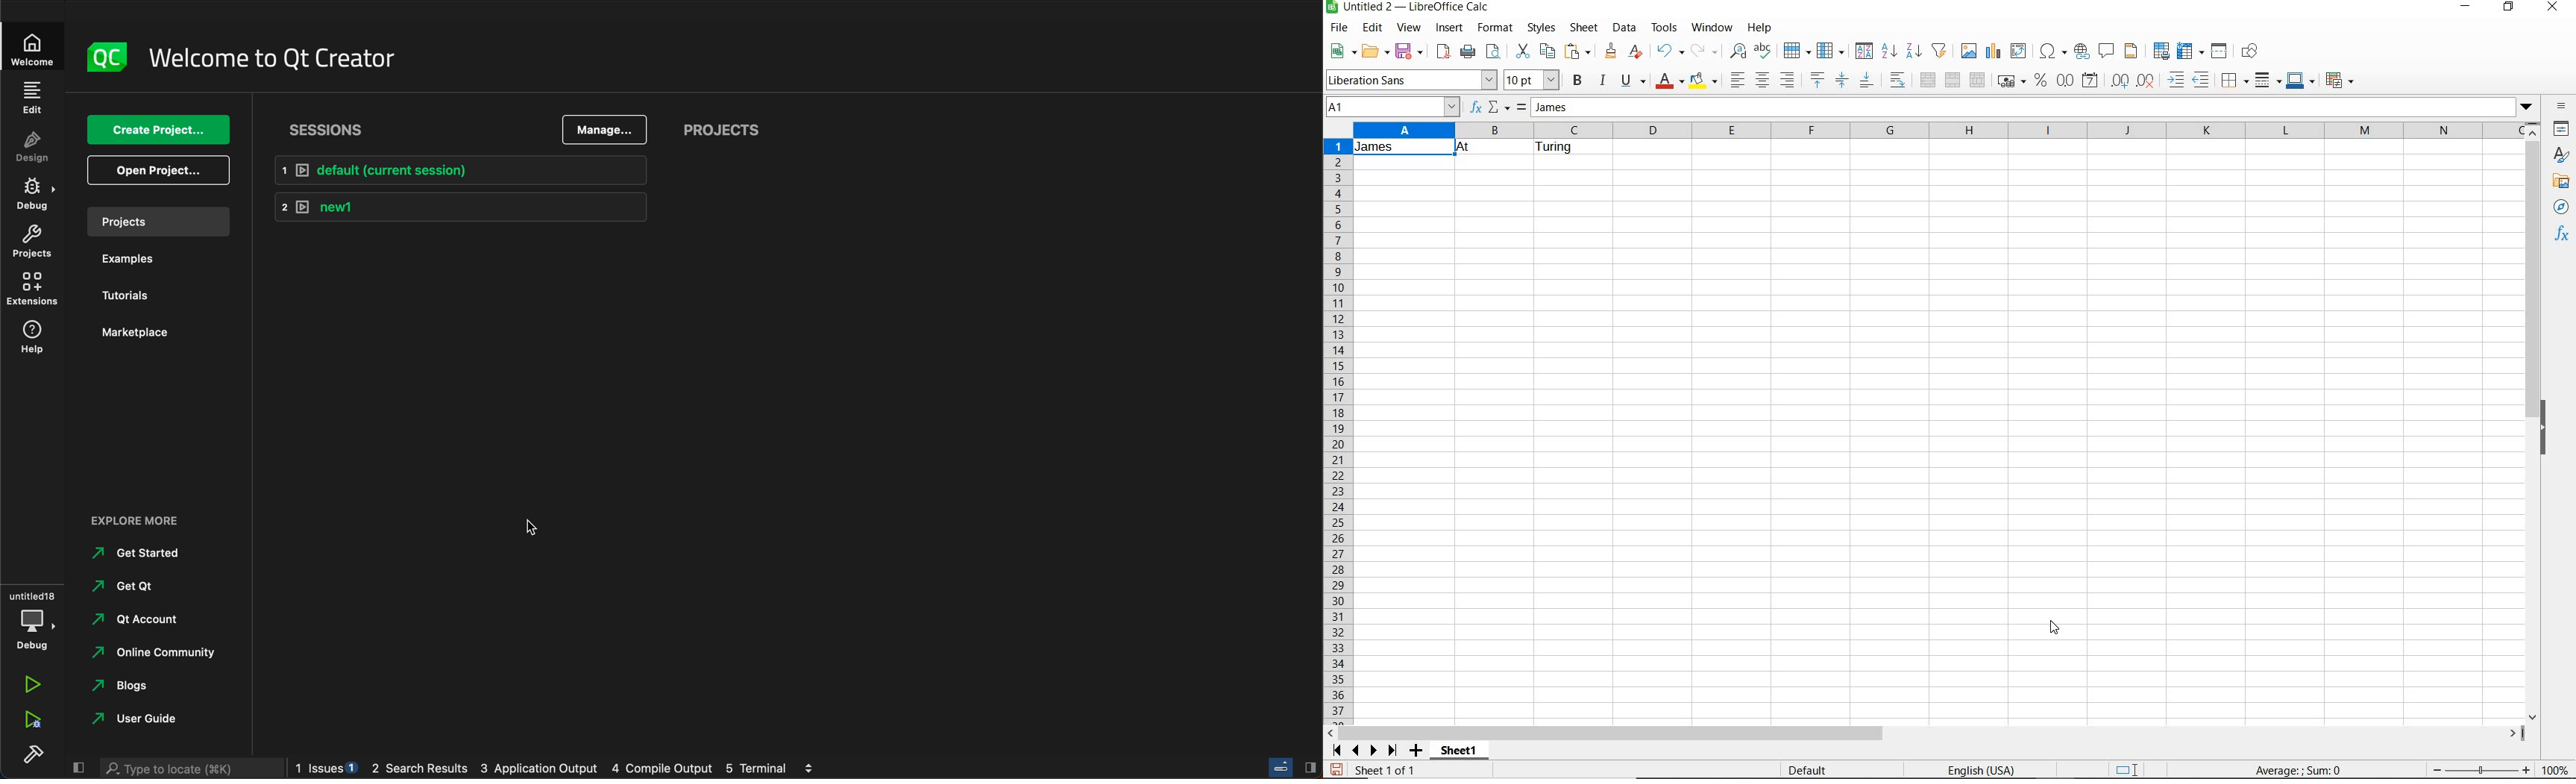  Describe the element at coordinates (147, 688) in the screenshot. I see `blogs` at that location.